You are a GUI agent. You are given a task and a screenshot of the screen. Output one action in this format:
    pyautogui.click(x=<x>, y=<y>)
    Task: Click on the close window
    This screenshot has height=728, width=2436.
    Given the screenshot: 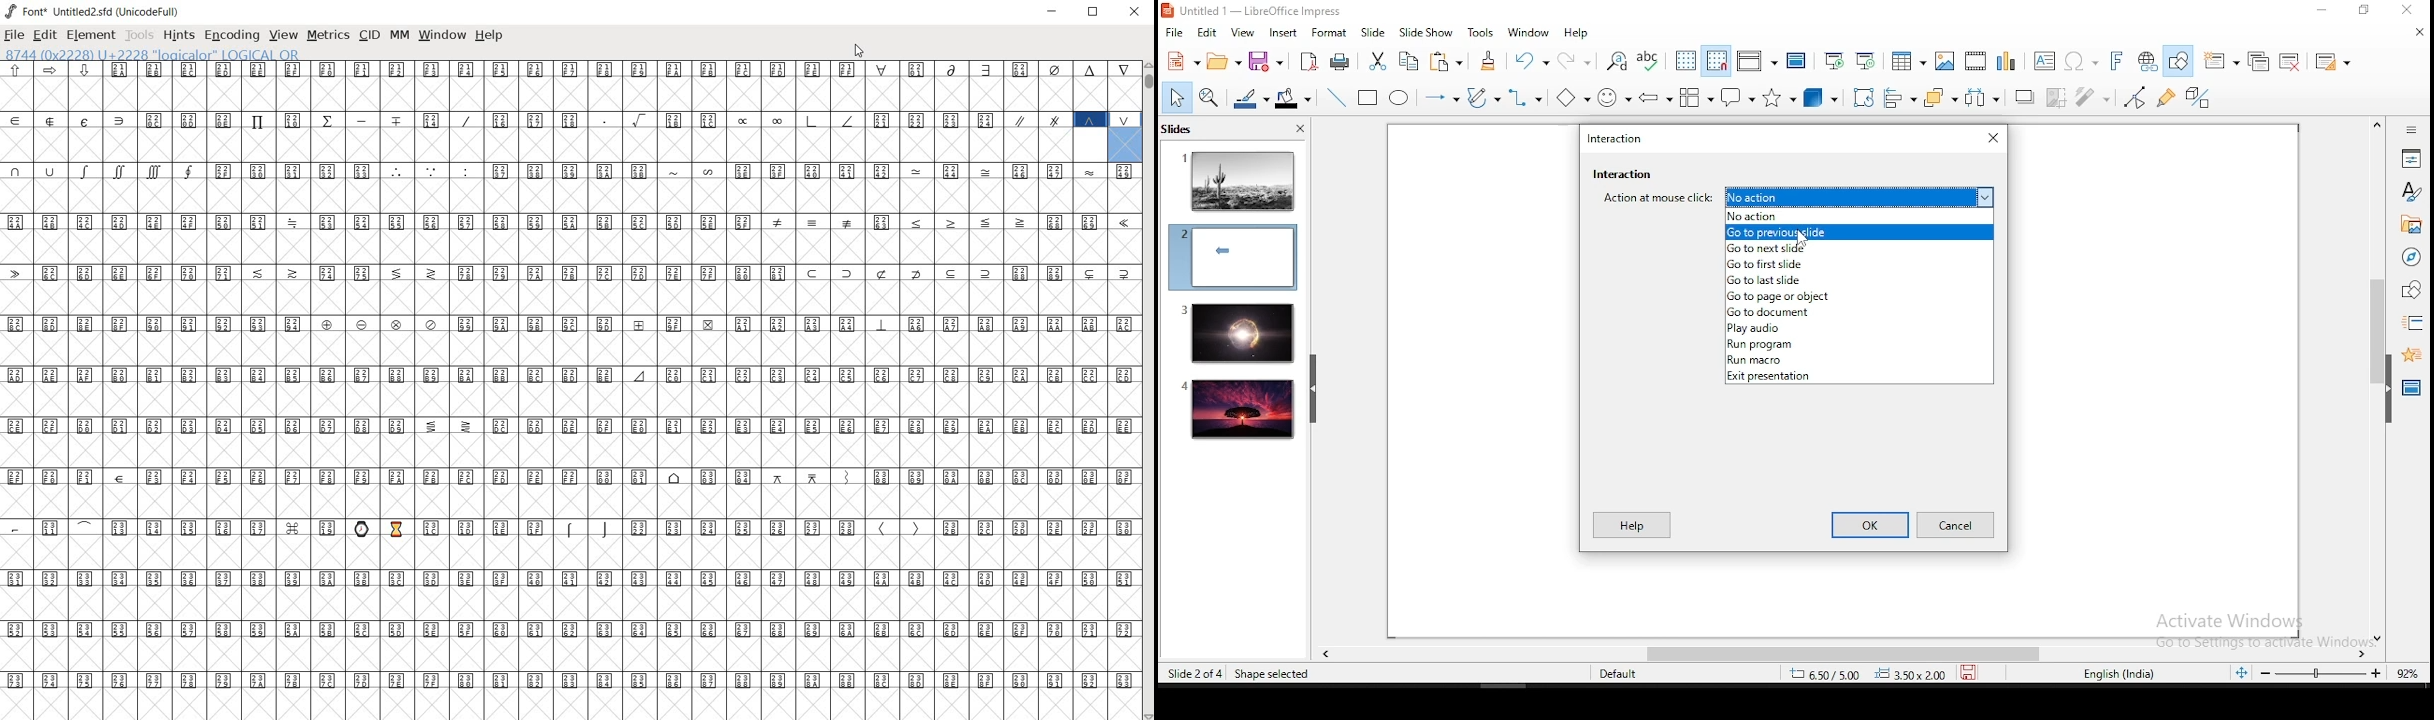 What is the action you would take?
    pyautogui.click(x=2411, y=11)
    